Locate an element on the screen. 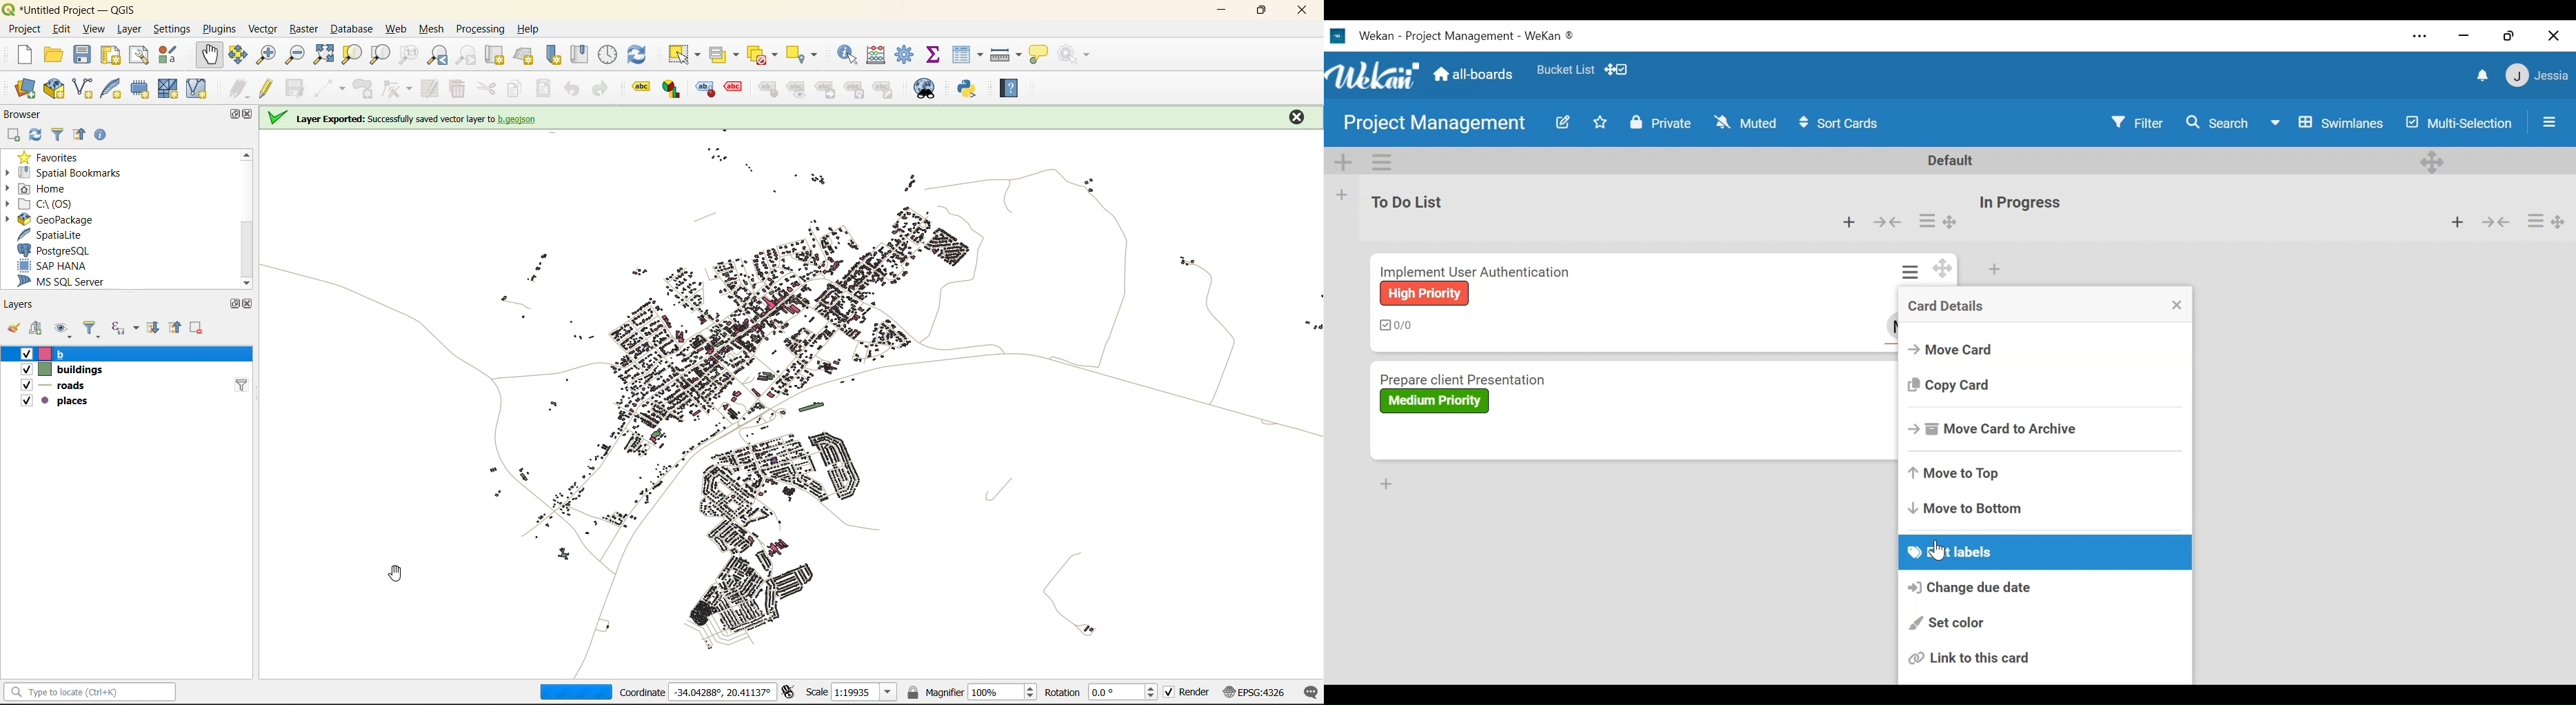 This screenshot has height=728, width=2576. rotation is located at coordinates (1101, 693).